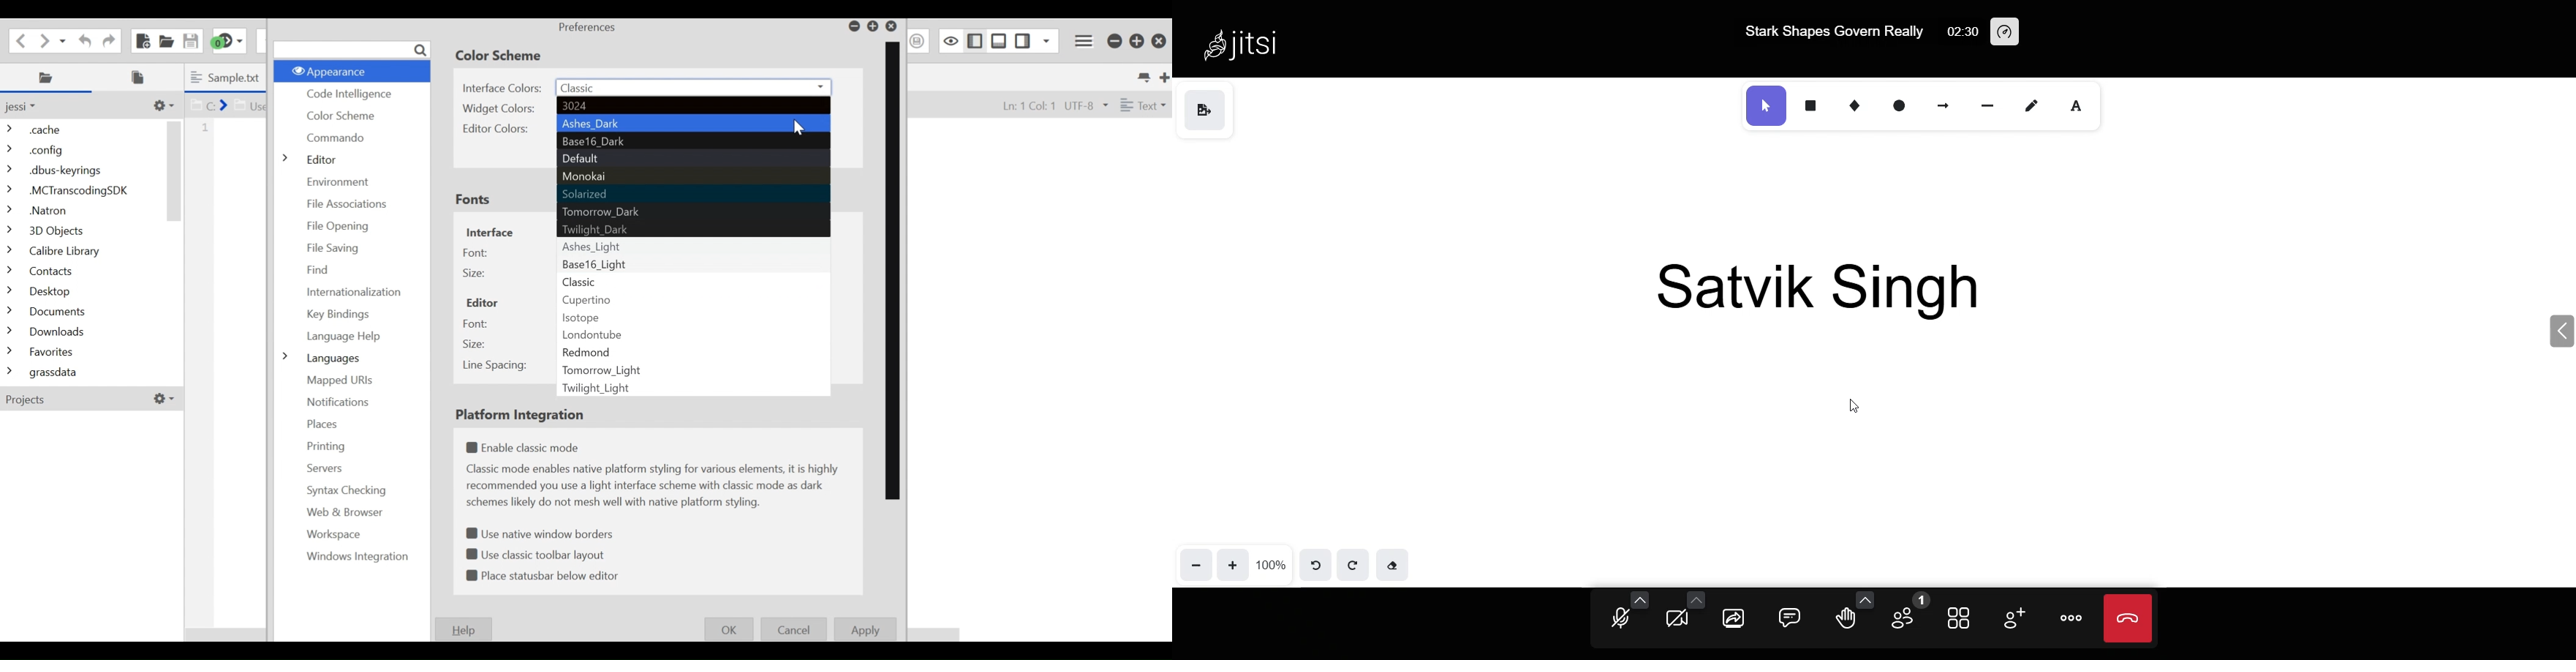 The width and height of the screenshot is (2576, 672). What do you see at coordinates (694, 88) in the screenshot?
I see `Interface Colors dropdown menu` at bounding box center [694, 88].